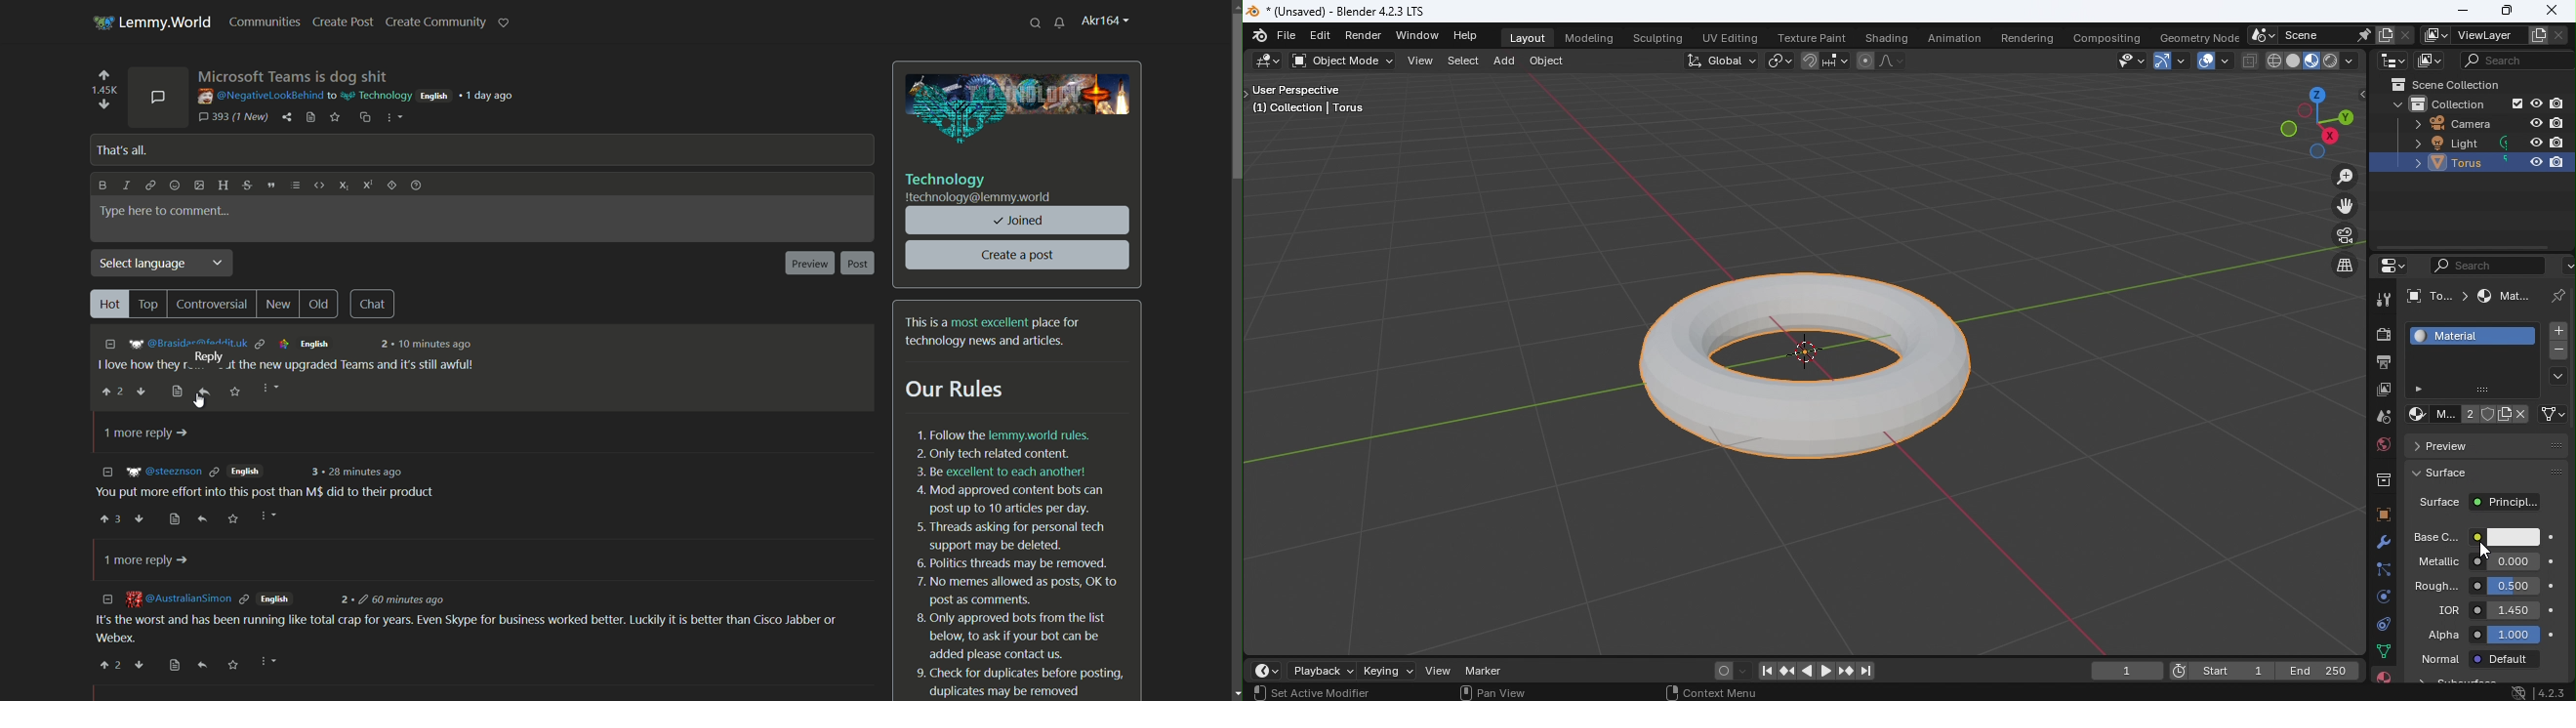 This screenshot has width=2576, height=728. I want to click on Disable in renders, so click(2556, 164).